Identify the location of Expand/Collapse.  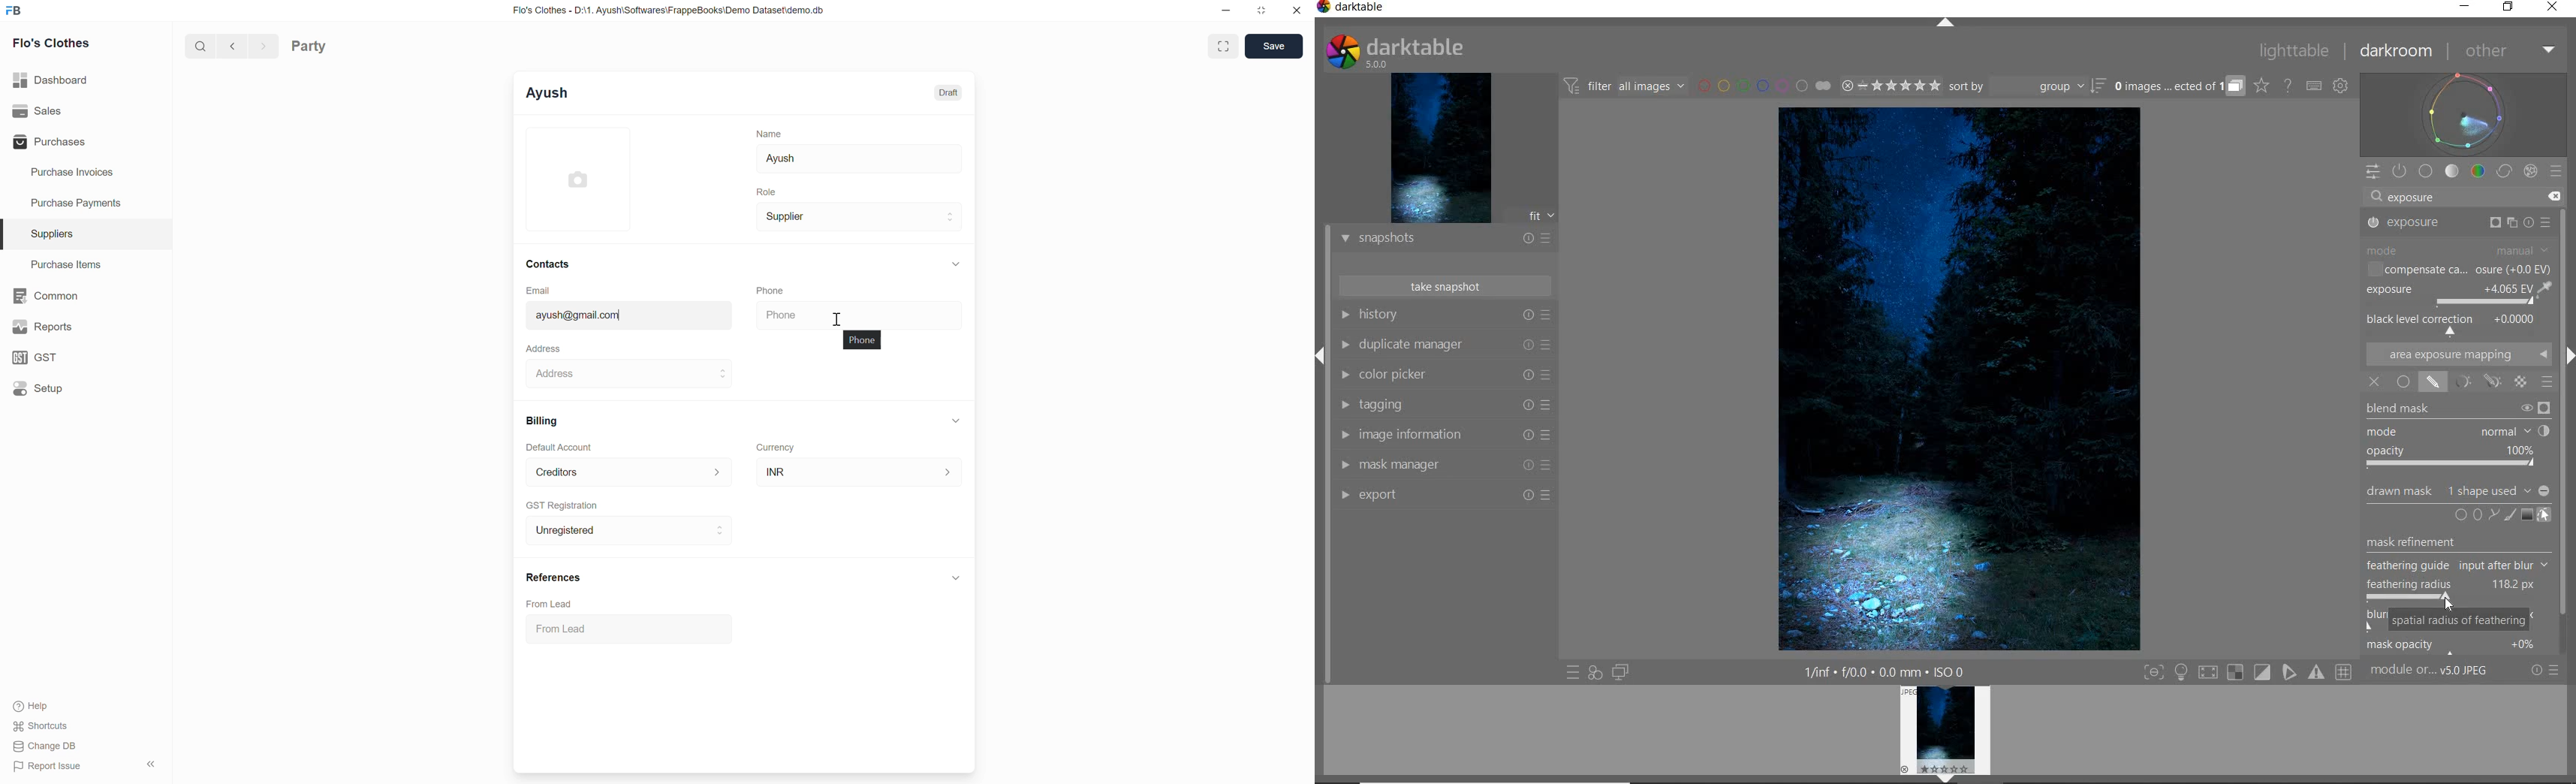
(1322, 354).